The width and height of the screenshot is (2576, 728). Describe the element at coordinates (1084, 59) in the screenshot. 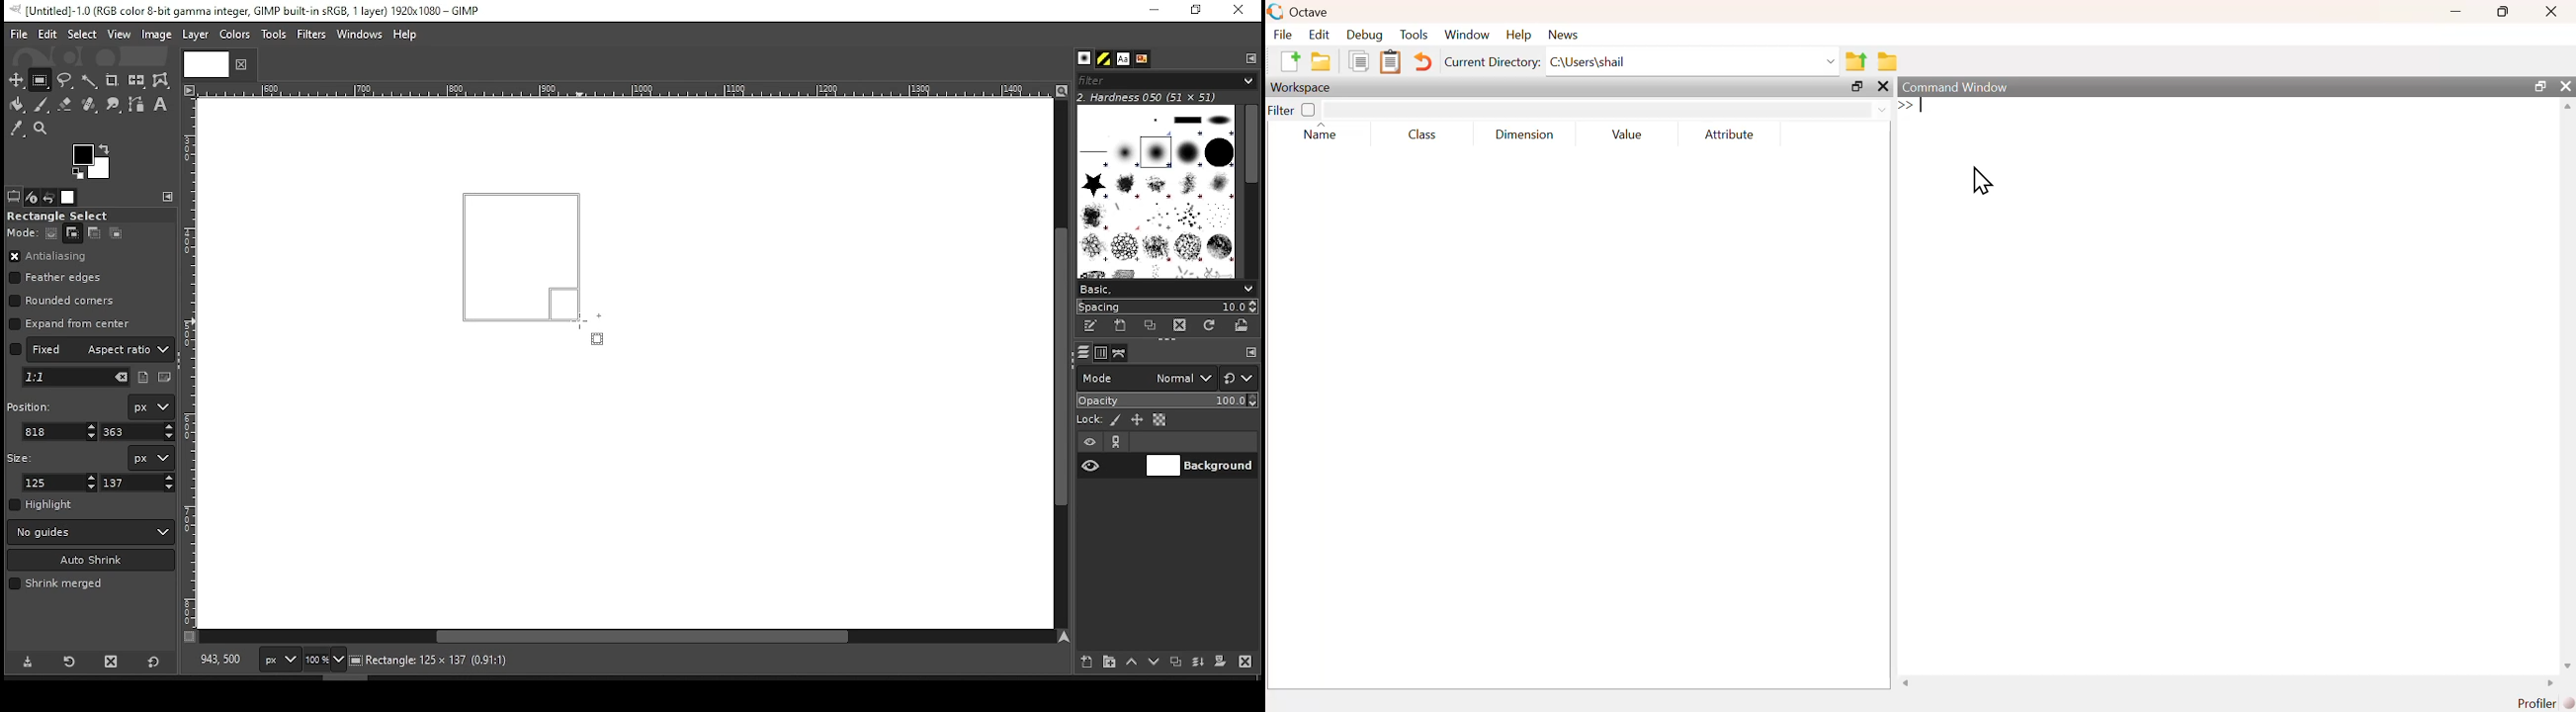

I see `brushes` at that location.